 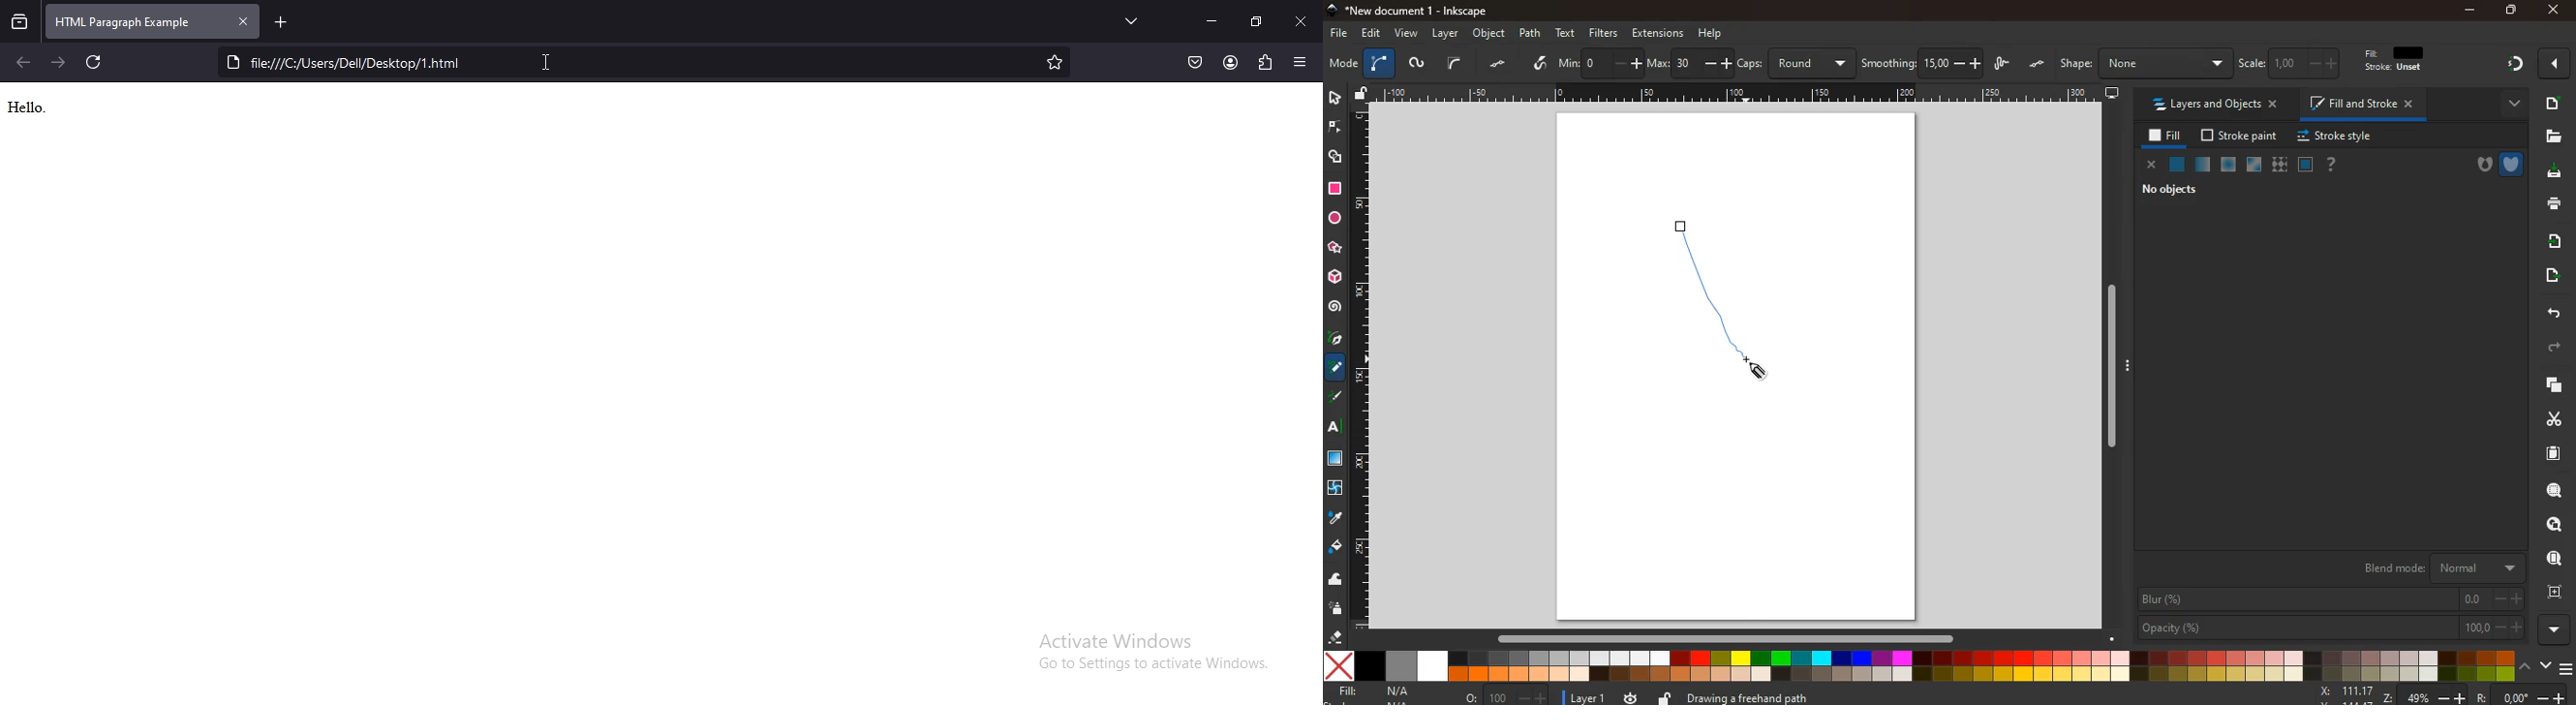 What do you see at coordinates (2554, 137) in the screenshot?
I see `files` at bounding box center [2554, 137].